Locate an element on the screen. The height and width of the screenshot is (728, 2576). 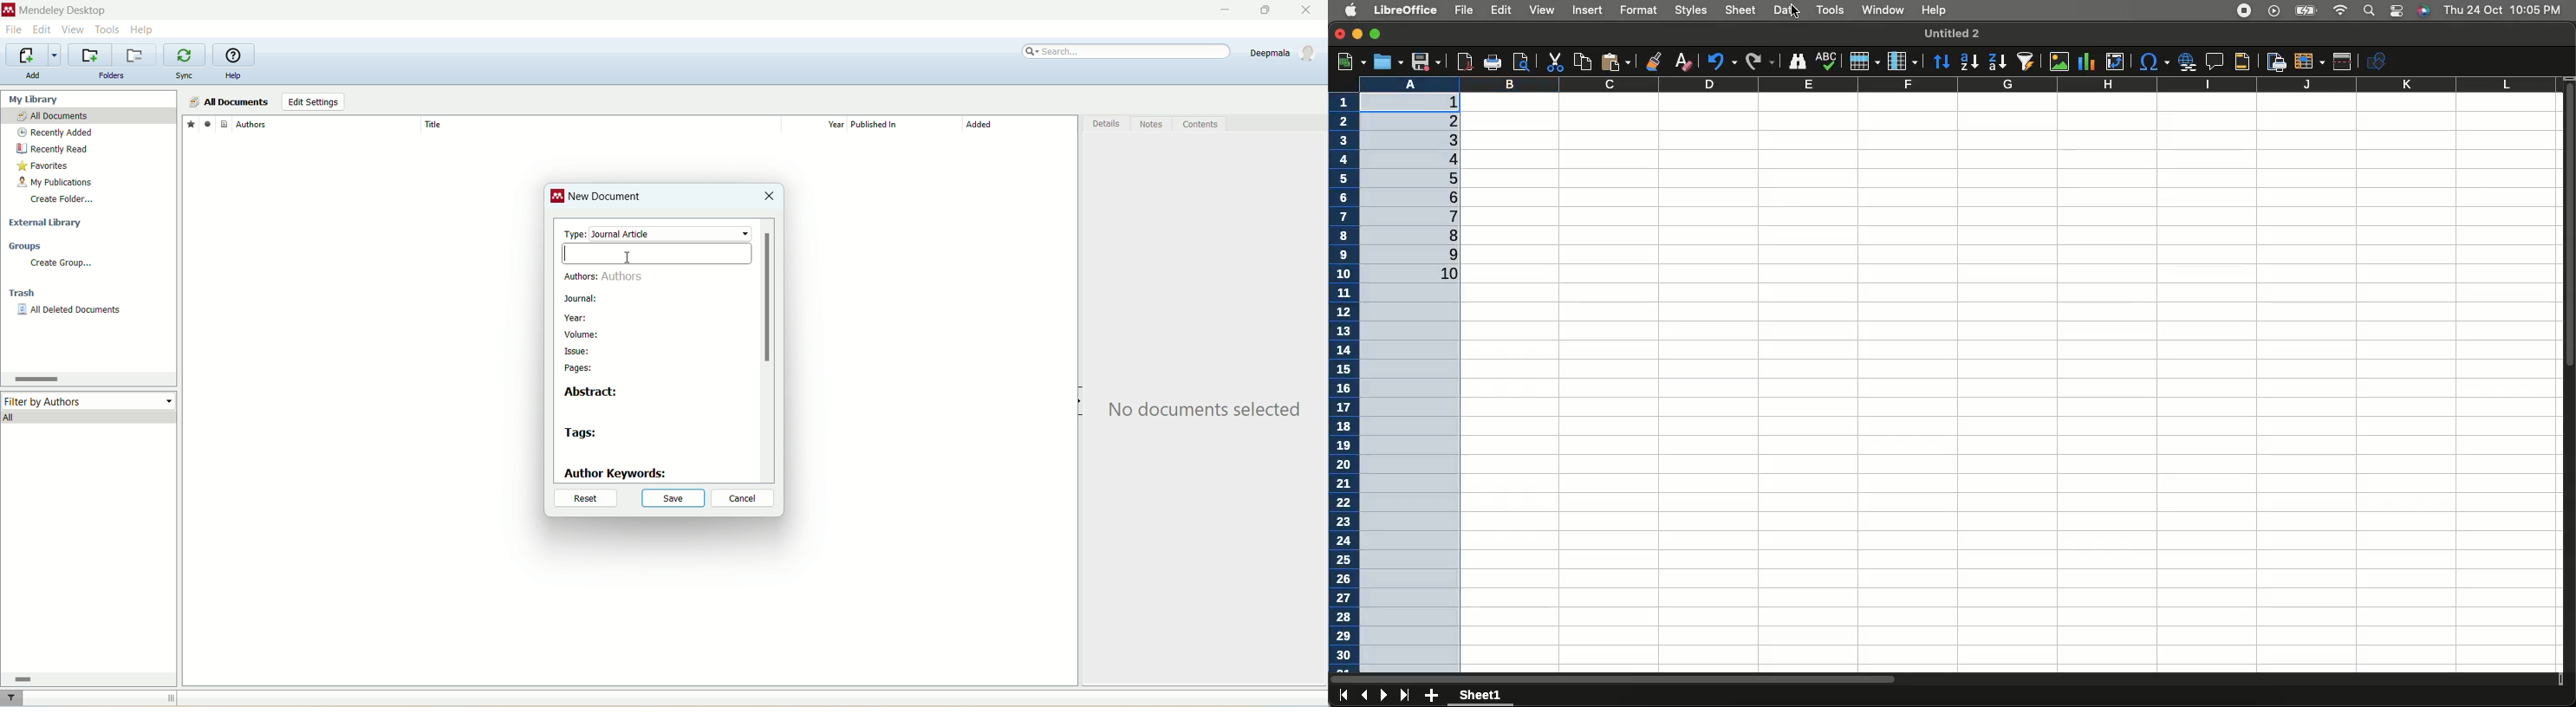
published in is located at coordinates (900, 125).